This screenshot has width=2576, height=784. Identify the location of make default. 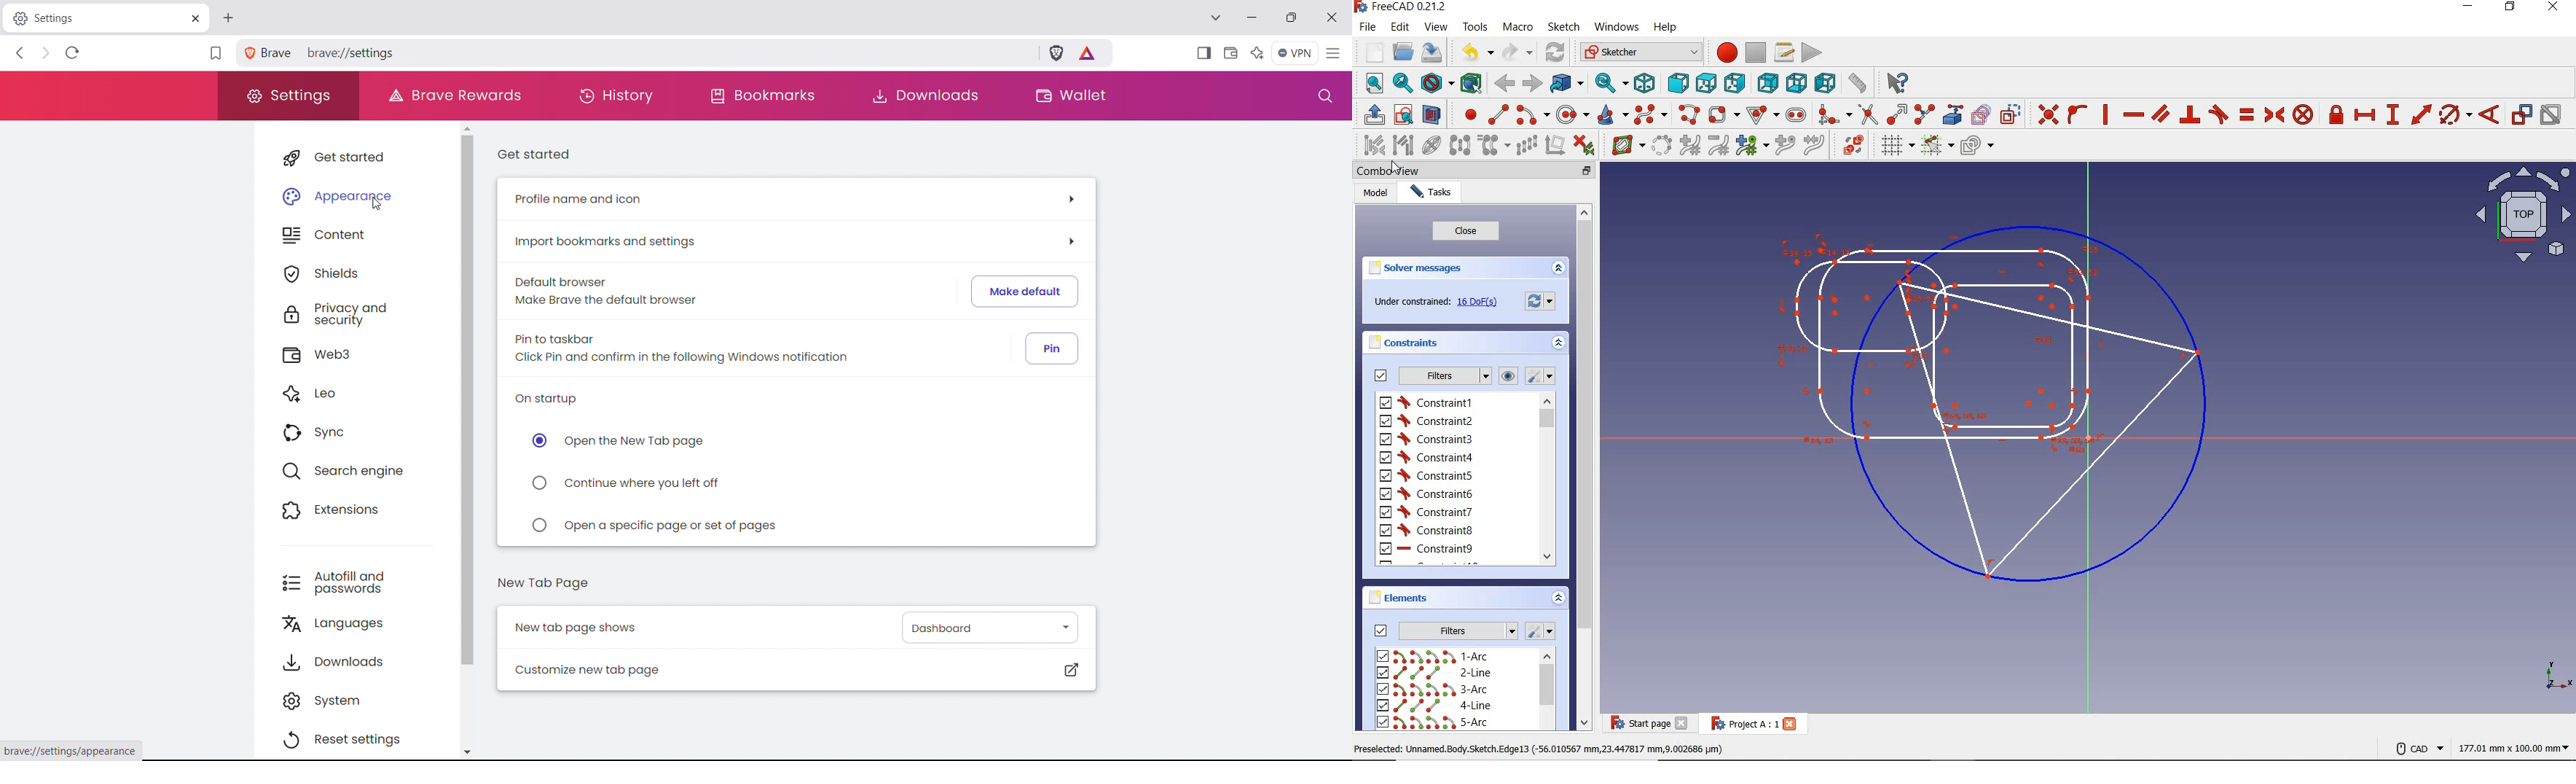
(1024, 291).